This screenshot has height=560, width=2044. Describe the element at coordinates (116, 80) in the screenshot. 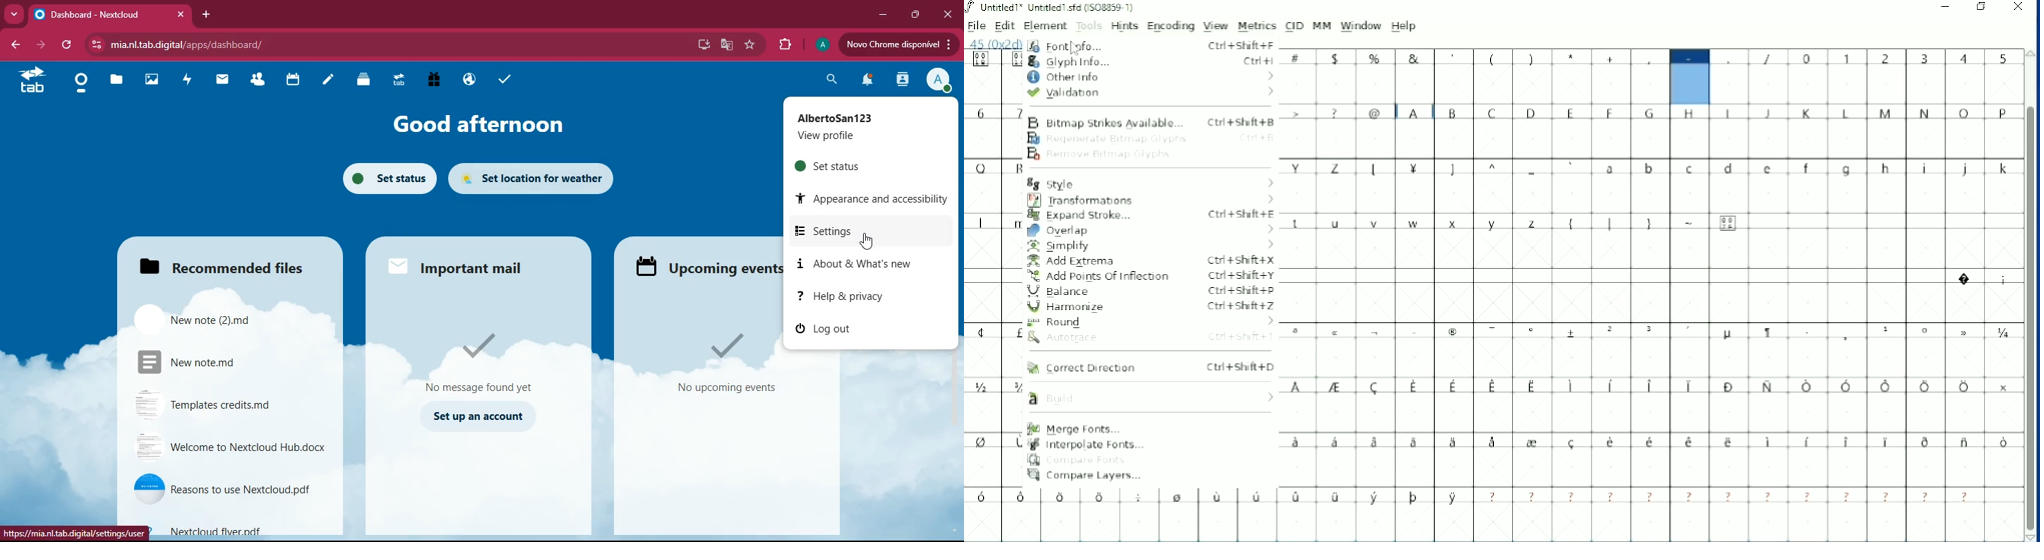

I see `files` at that location.